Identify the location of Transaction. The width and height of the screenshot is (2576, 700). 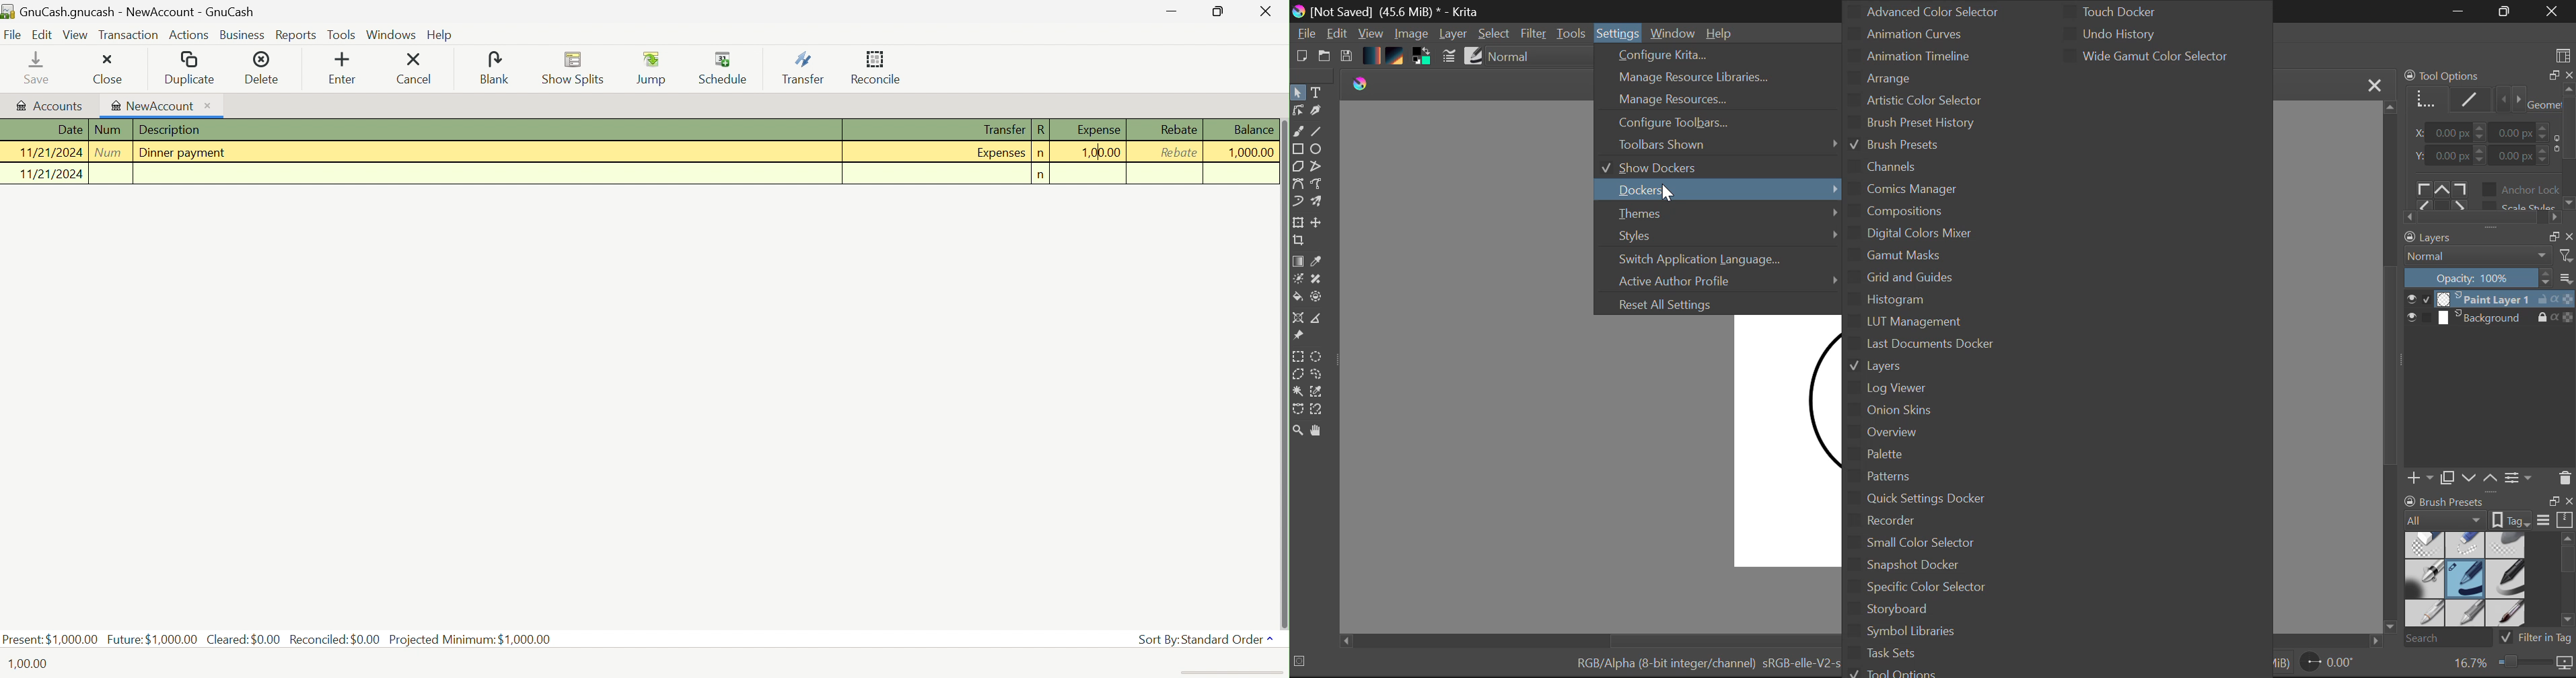
(128, 34).